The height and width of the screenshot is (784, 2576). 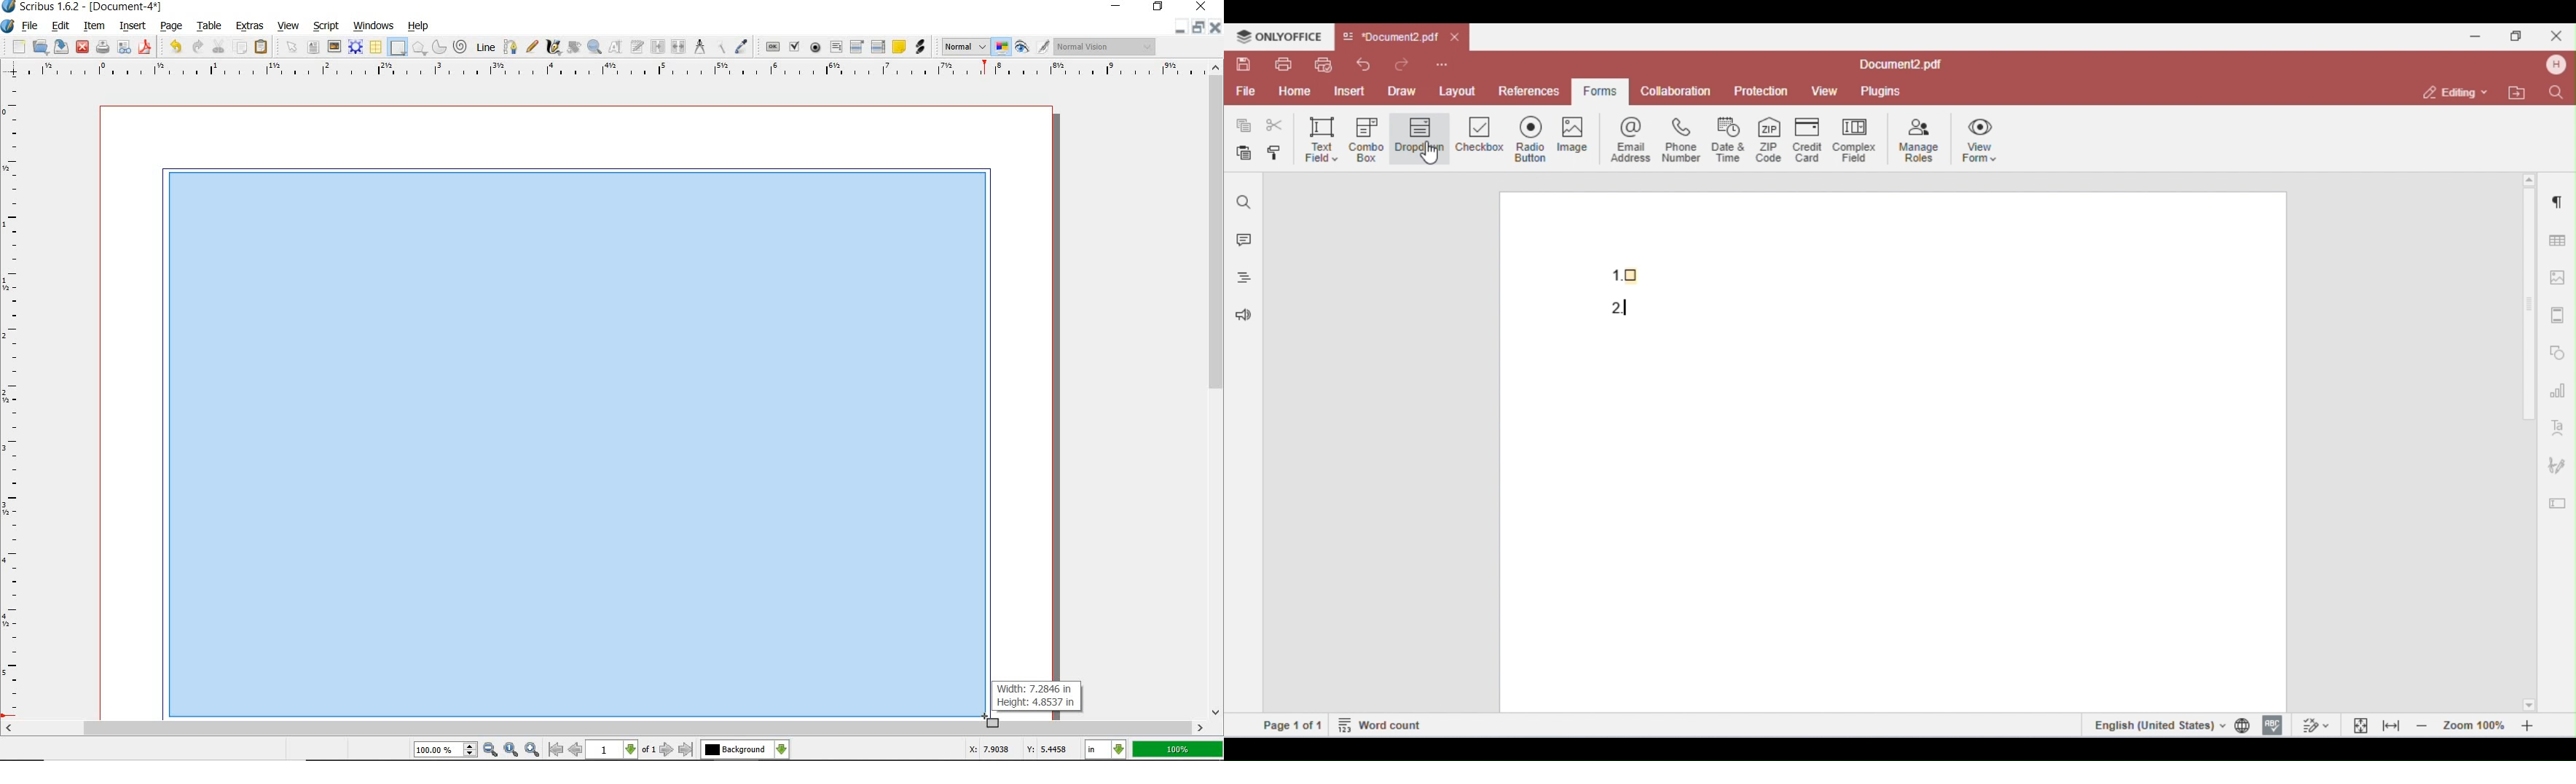 What do you see at coordinates (1177, 749) in the screenshot?
I see `100%` at bounding box center [1177, 749].